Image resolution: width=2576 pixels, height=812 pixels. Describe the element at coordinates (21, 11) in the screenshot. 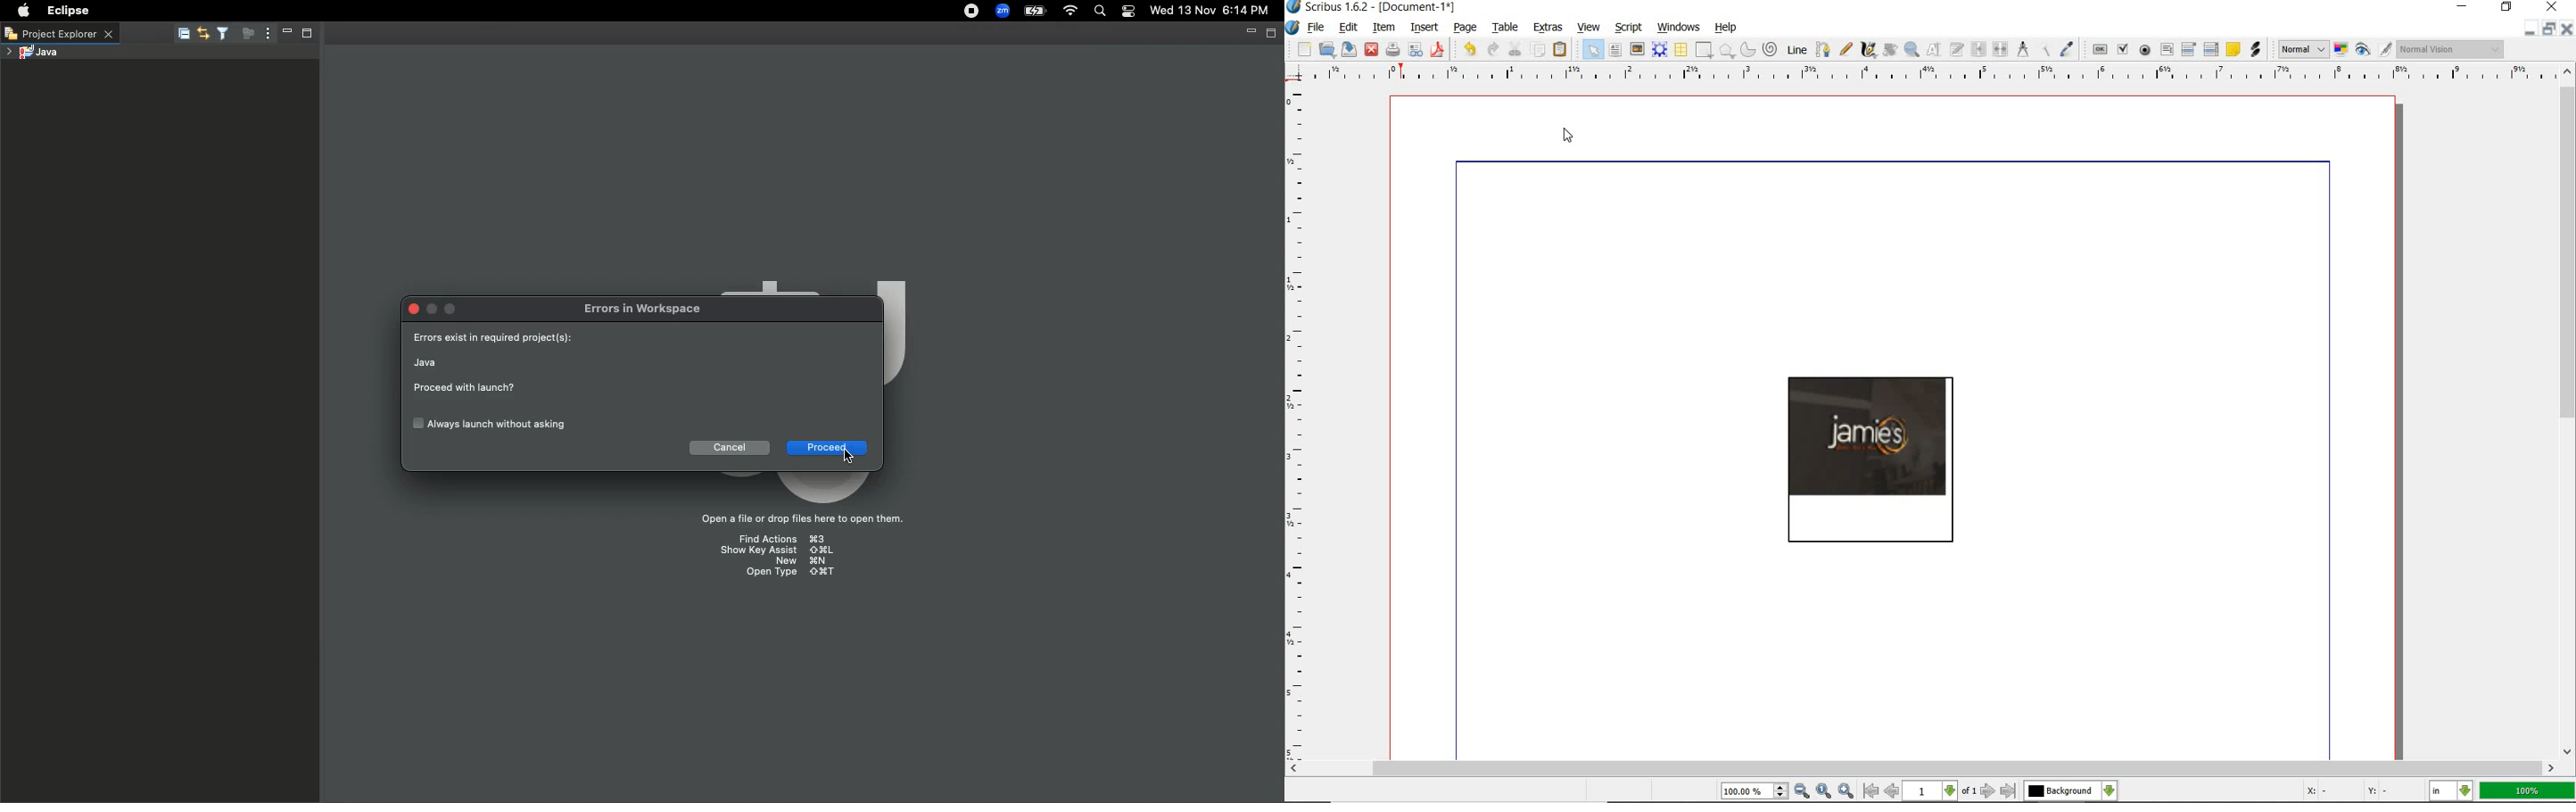

I see `Apple logo` at that location.